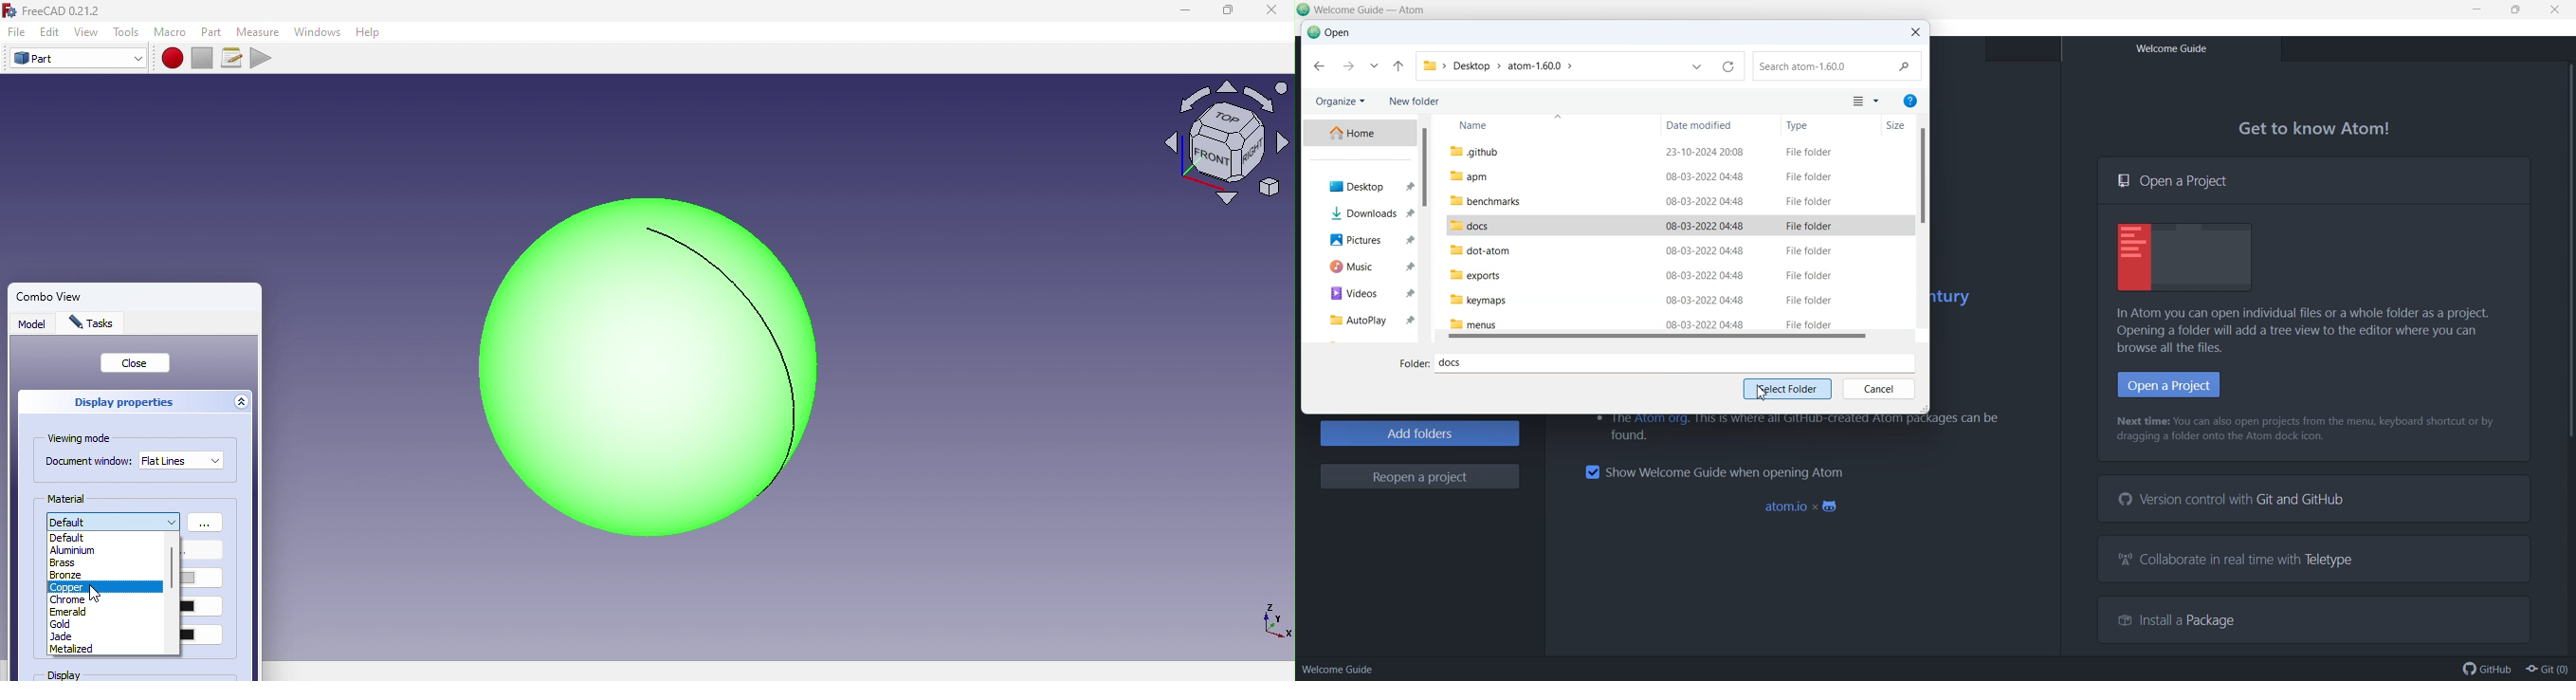 This screenshot has width=2576, height=700. What do you see at coordinates (1481, 250) in the screenshot?
I see `dot-atom` at bounding box center [1481, 250].